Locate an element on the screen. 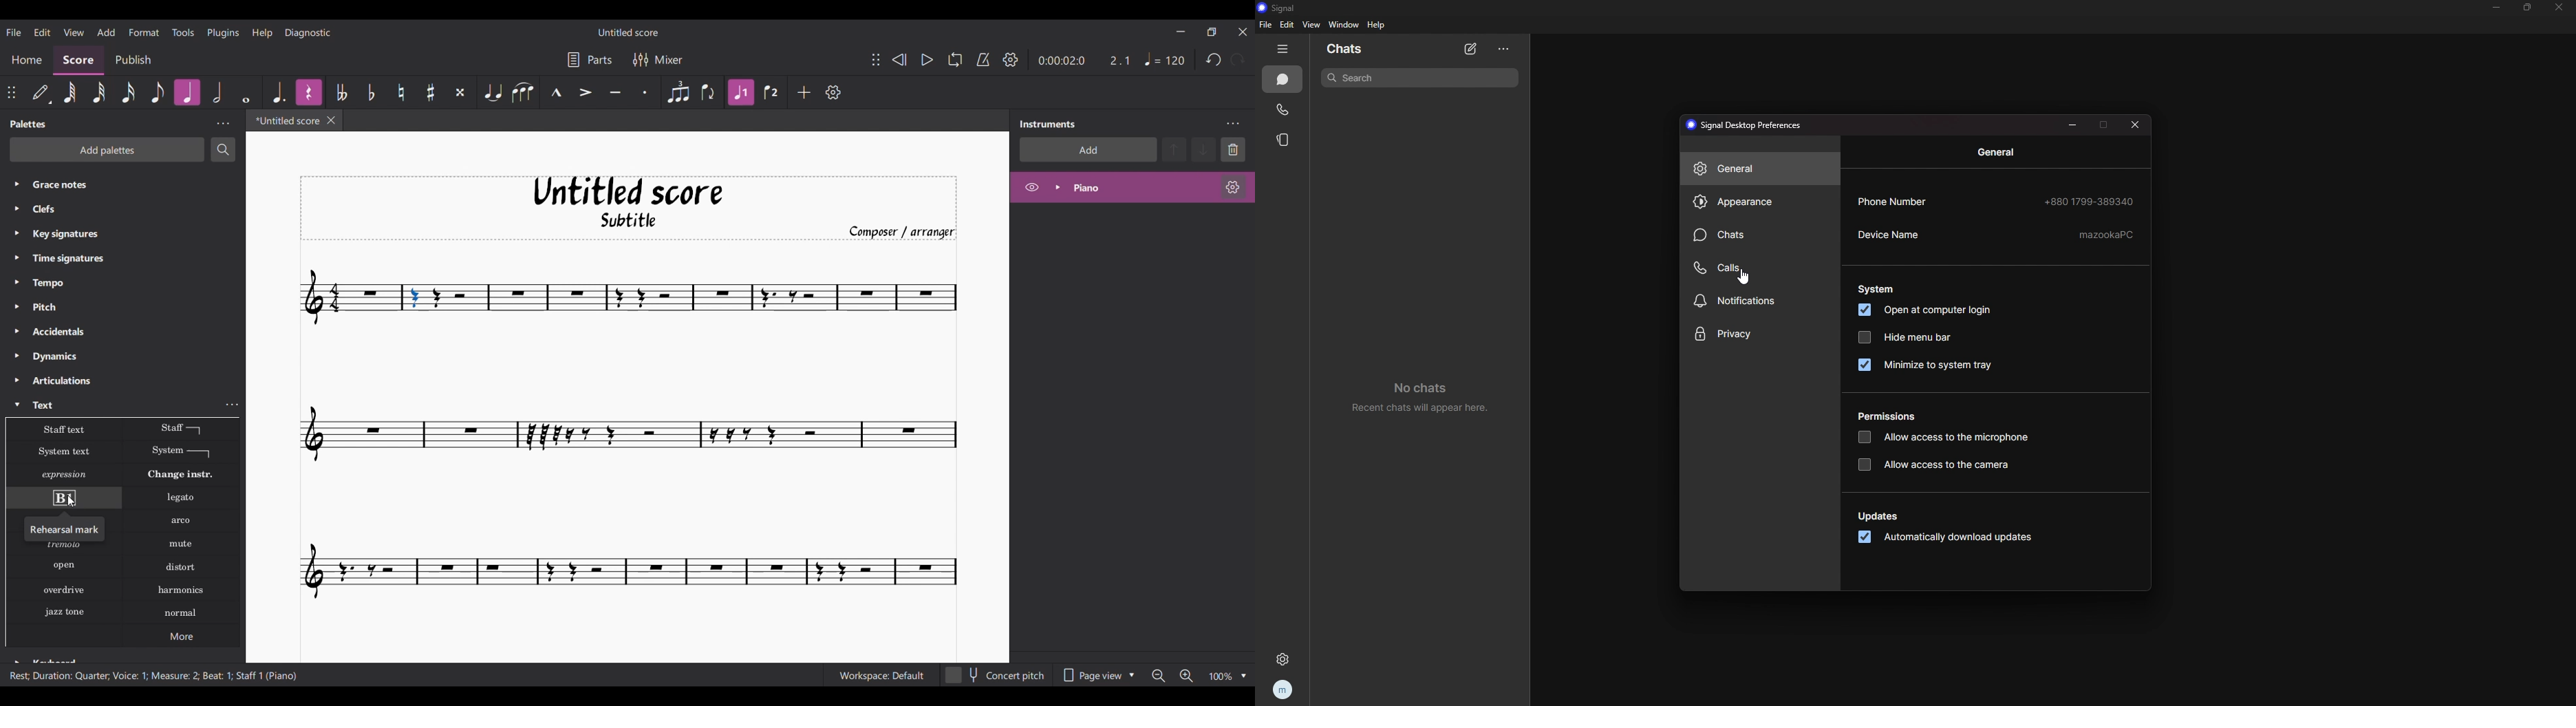 This screenshot has height=728, width=2576. Accent is located at coordinates (586, 93).